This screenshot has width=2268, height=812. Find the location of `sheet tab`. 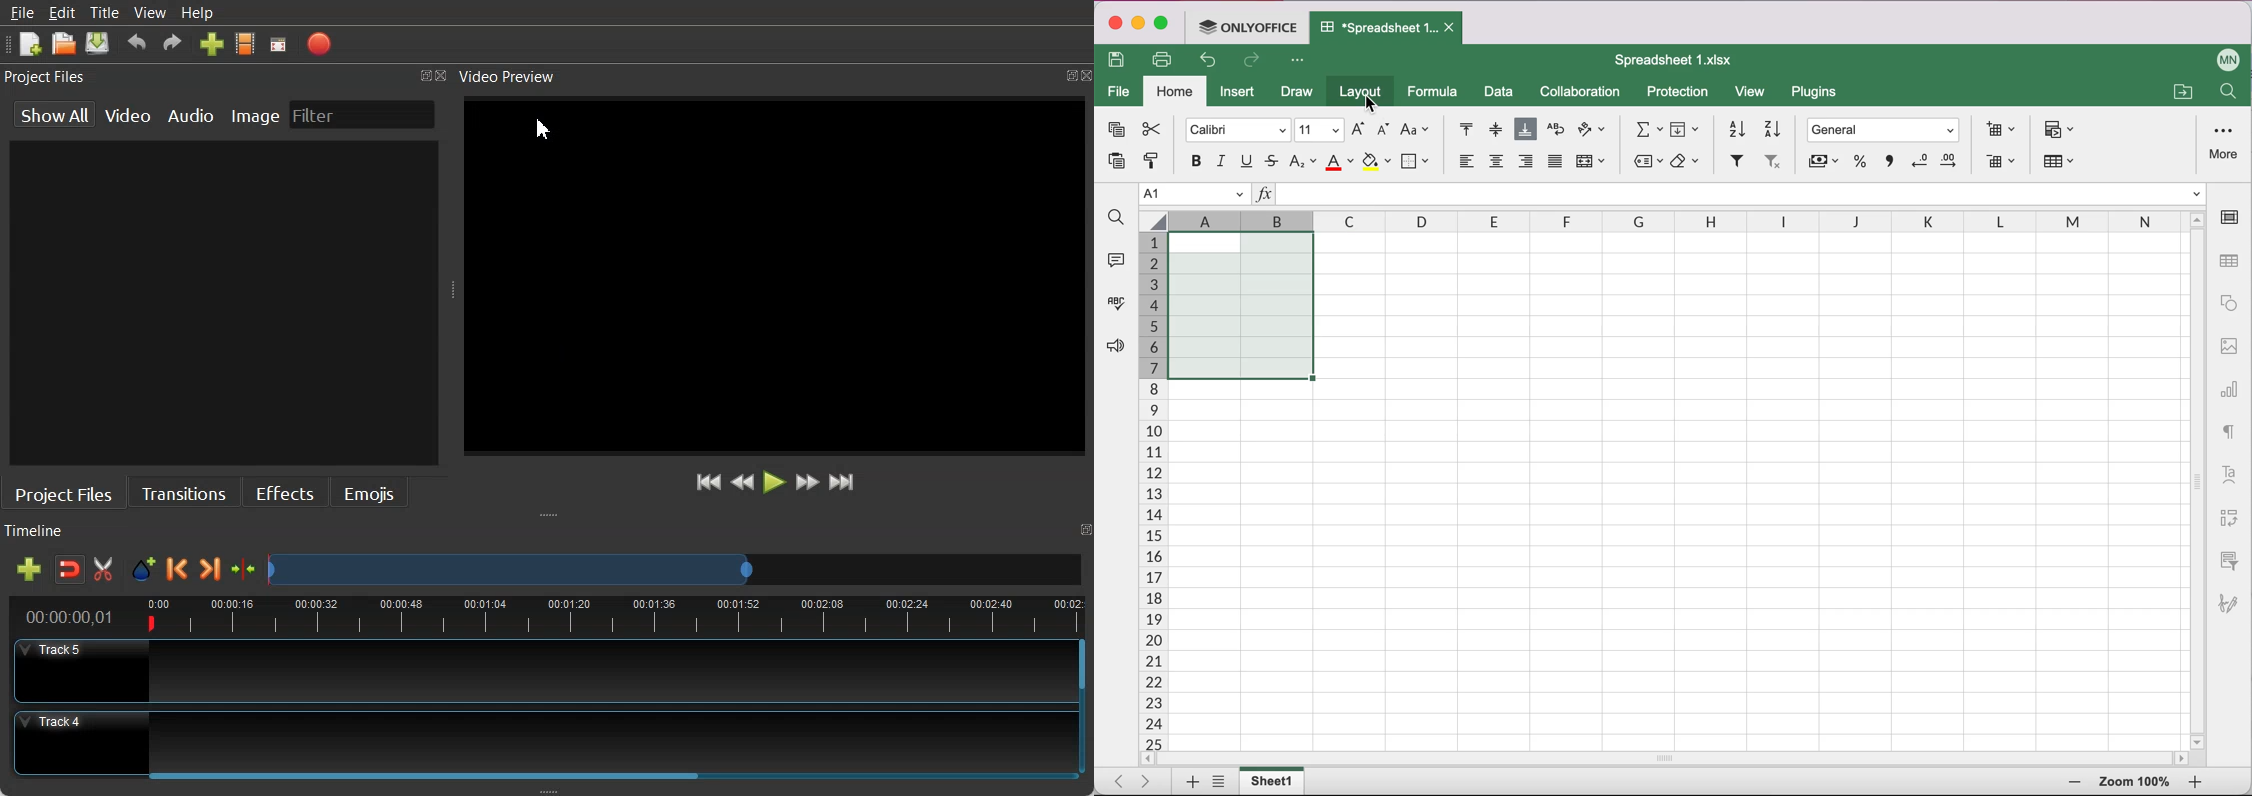

sheet tab is located at coordinates (1274, 781).